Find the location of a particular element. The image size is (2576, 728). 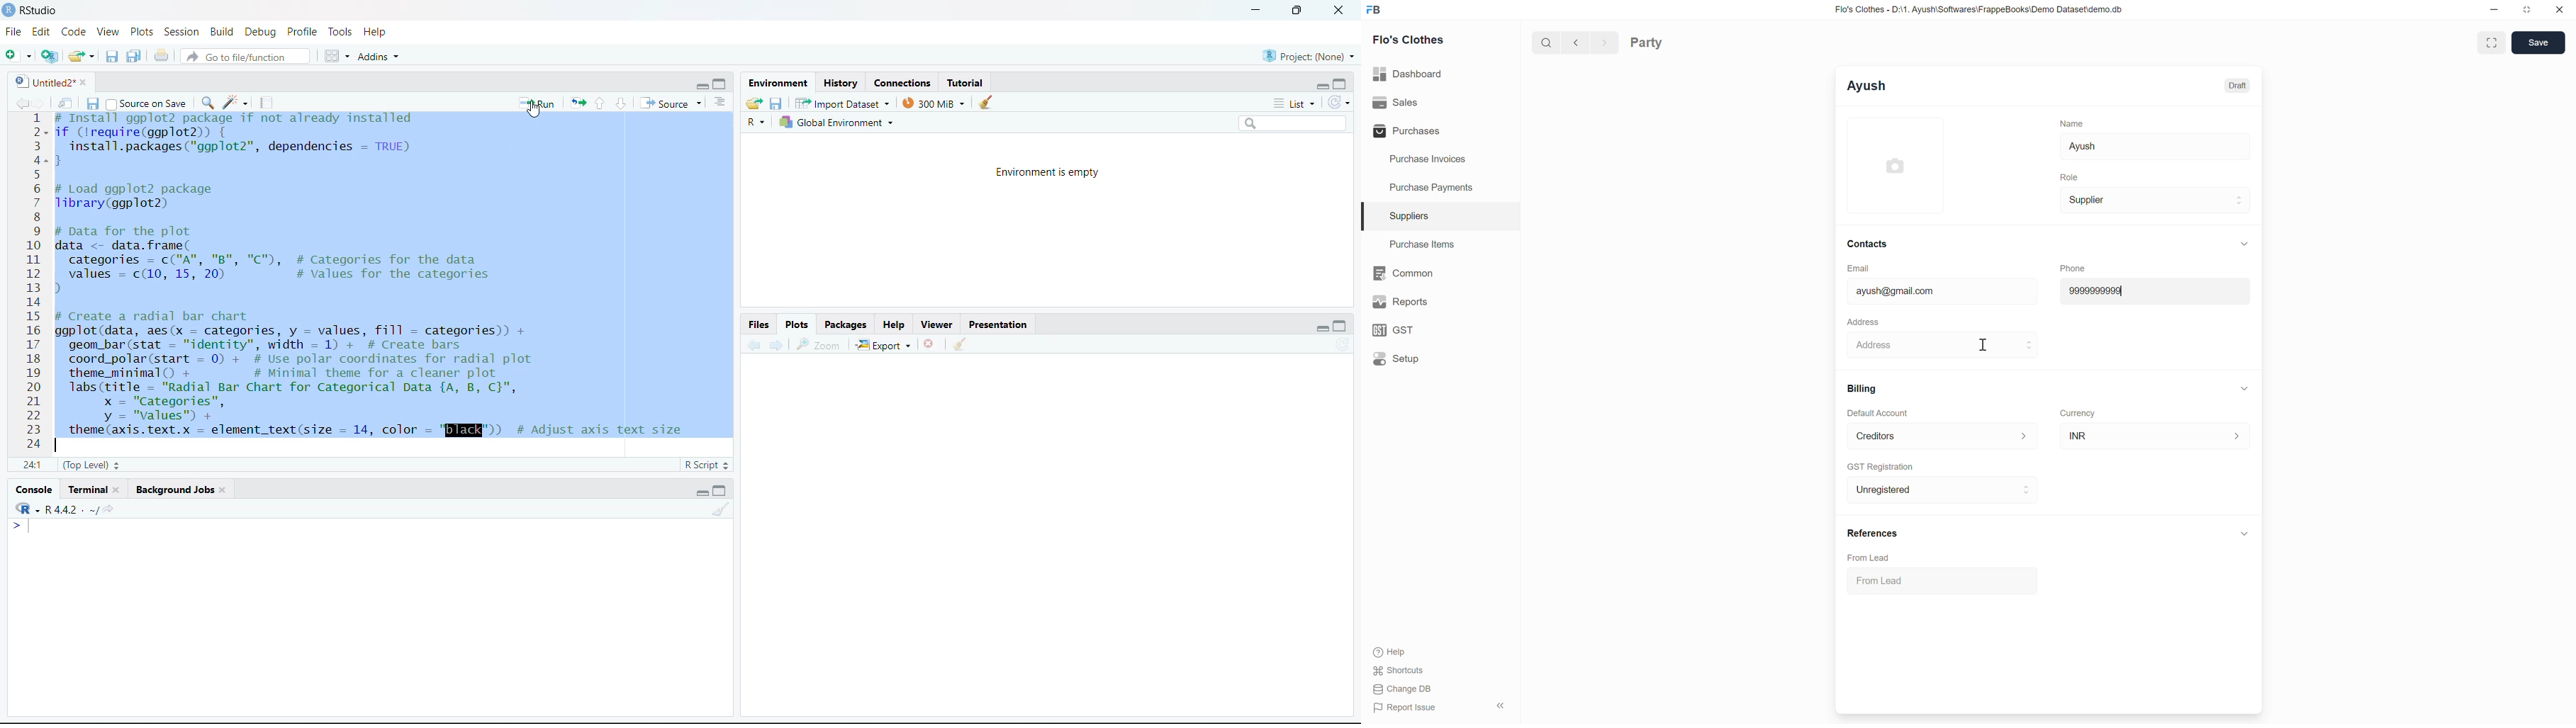

Help is located at coordinates (377, 31).